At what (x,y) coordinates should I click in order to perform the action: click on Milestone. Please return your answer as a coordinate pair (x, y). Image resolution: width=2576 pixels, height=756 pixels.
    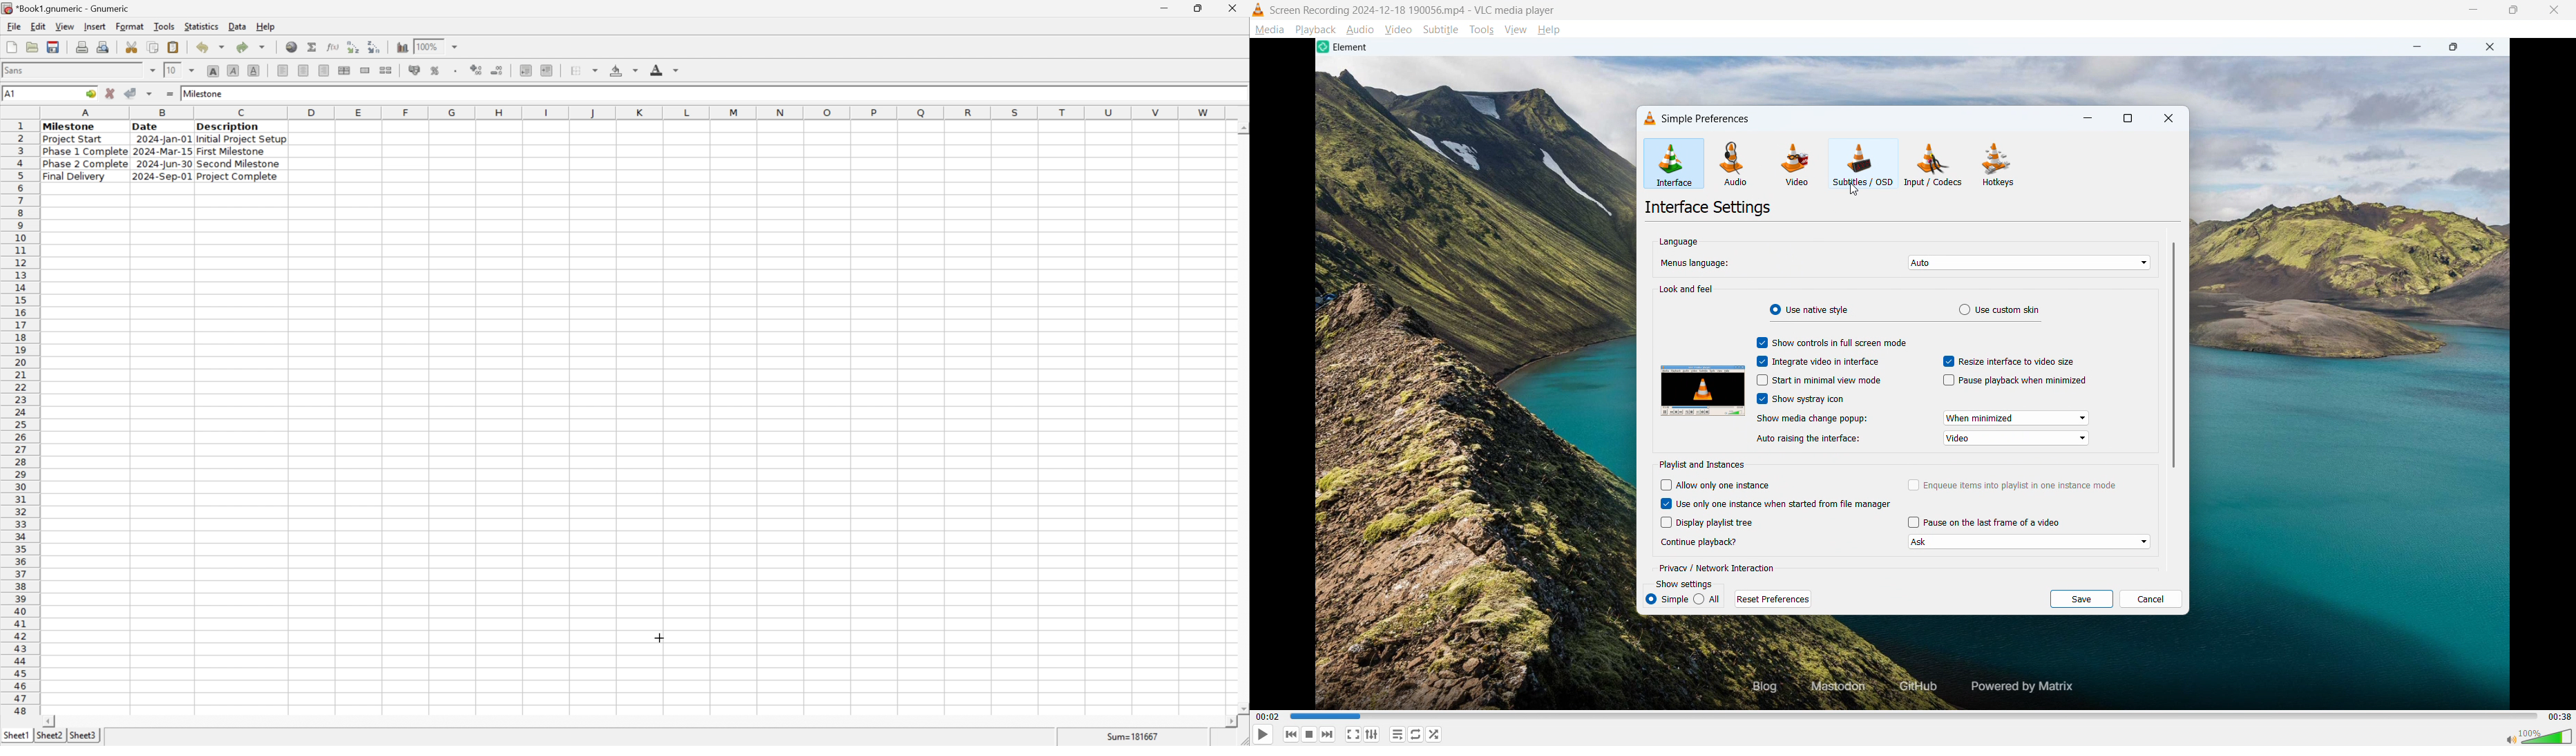
    Looking at the image, I should click on (204, 92).